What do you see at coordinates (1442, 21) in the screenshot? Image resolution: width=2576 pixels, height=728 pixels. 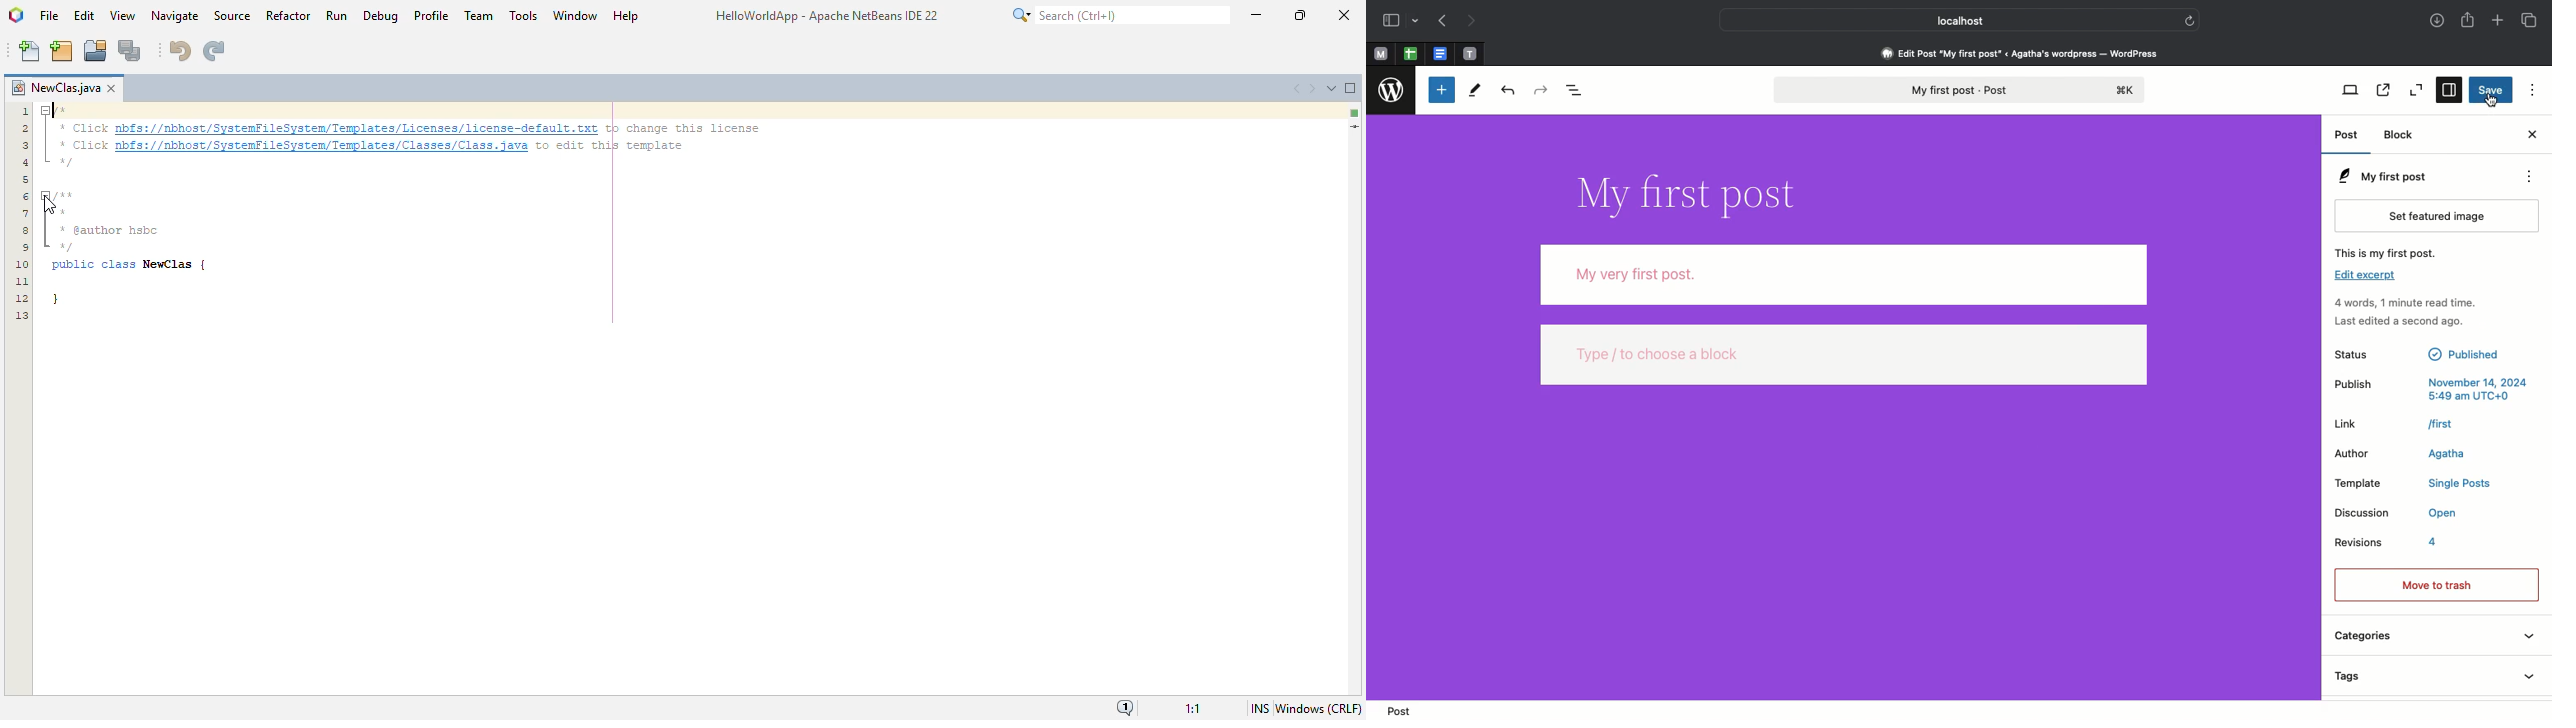 I see `Previous page` at bounding box center [1442, 21].